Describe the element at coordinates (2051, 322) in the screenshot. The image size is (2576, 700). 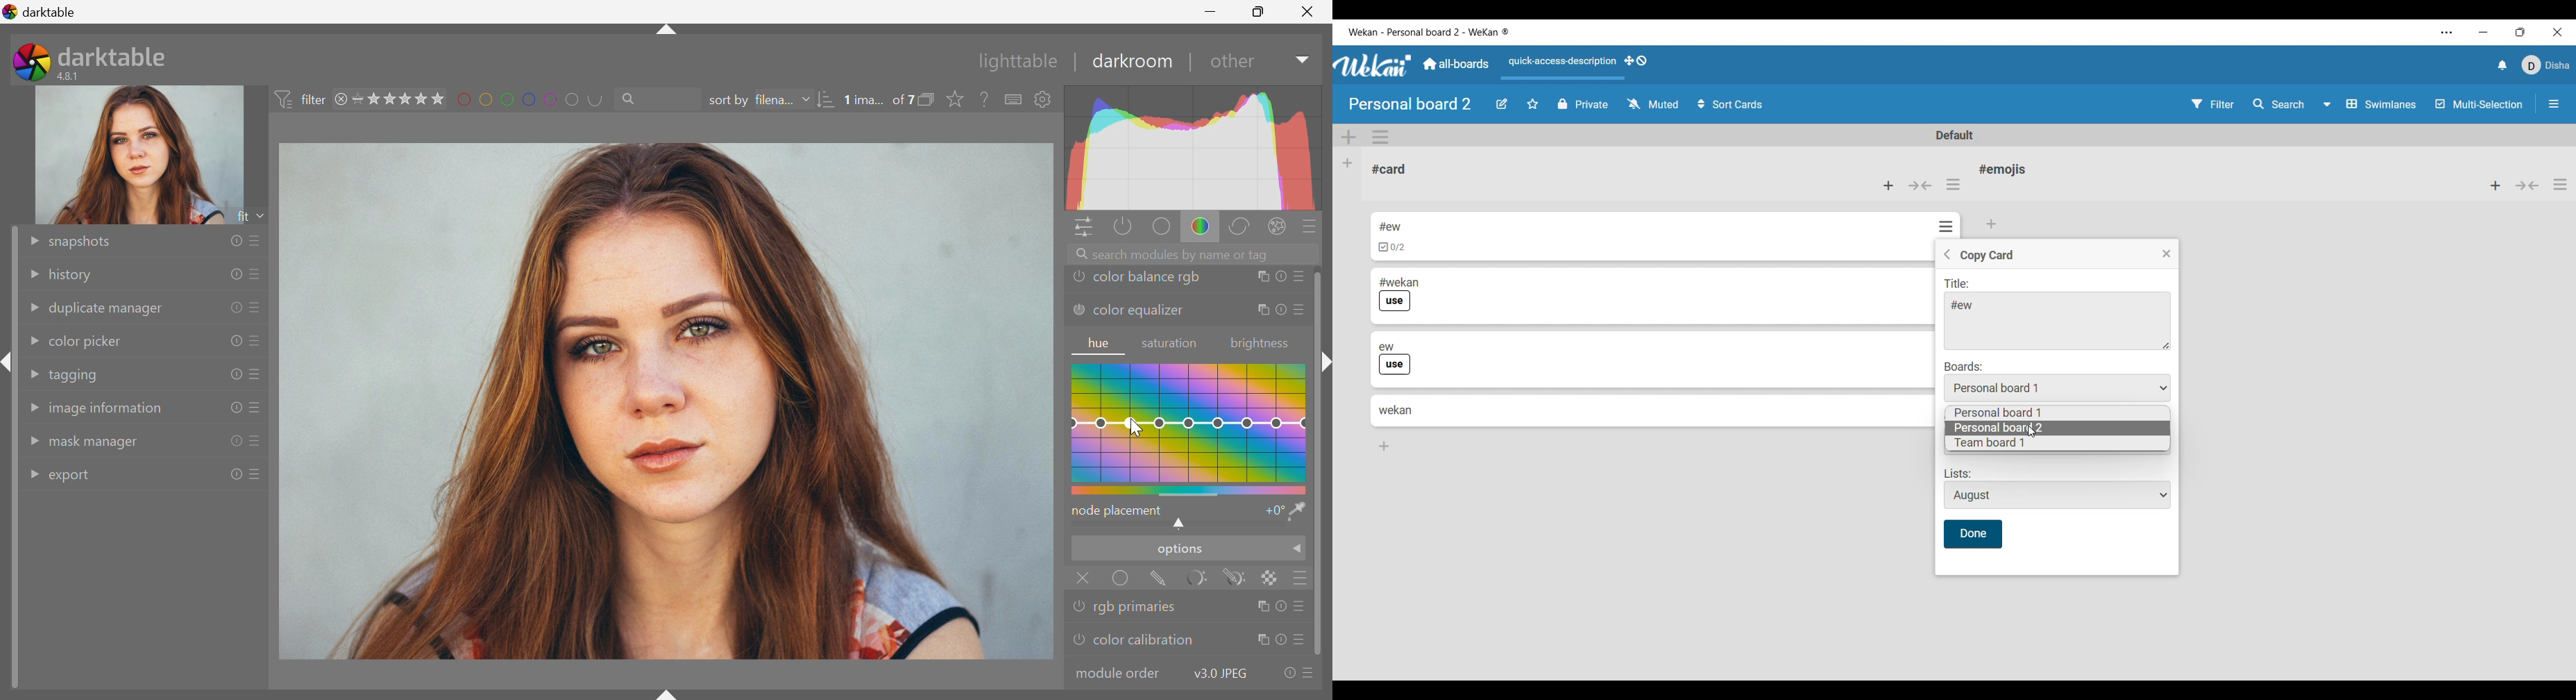
I see `Title text space` at that location.